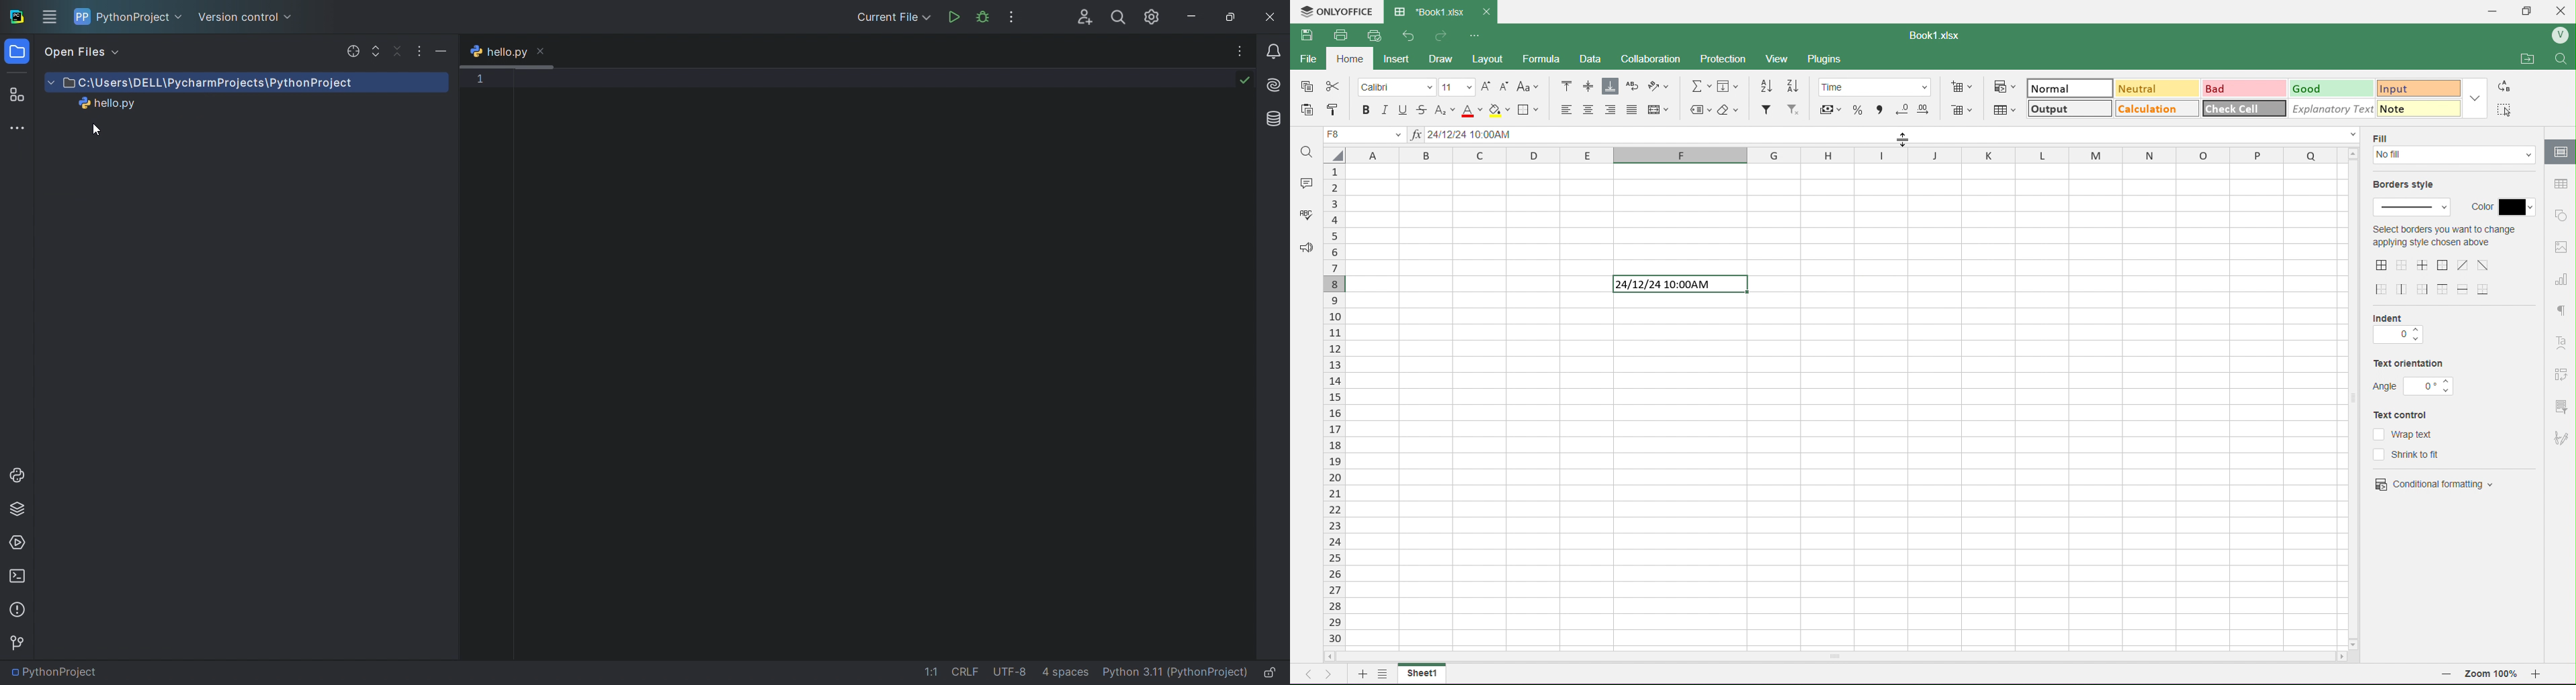  What do you see at coordinates (2455, 157) in the screenshot?
I see `fill` at bounding box center [2455, 157].